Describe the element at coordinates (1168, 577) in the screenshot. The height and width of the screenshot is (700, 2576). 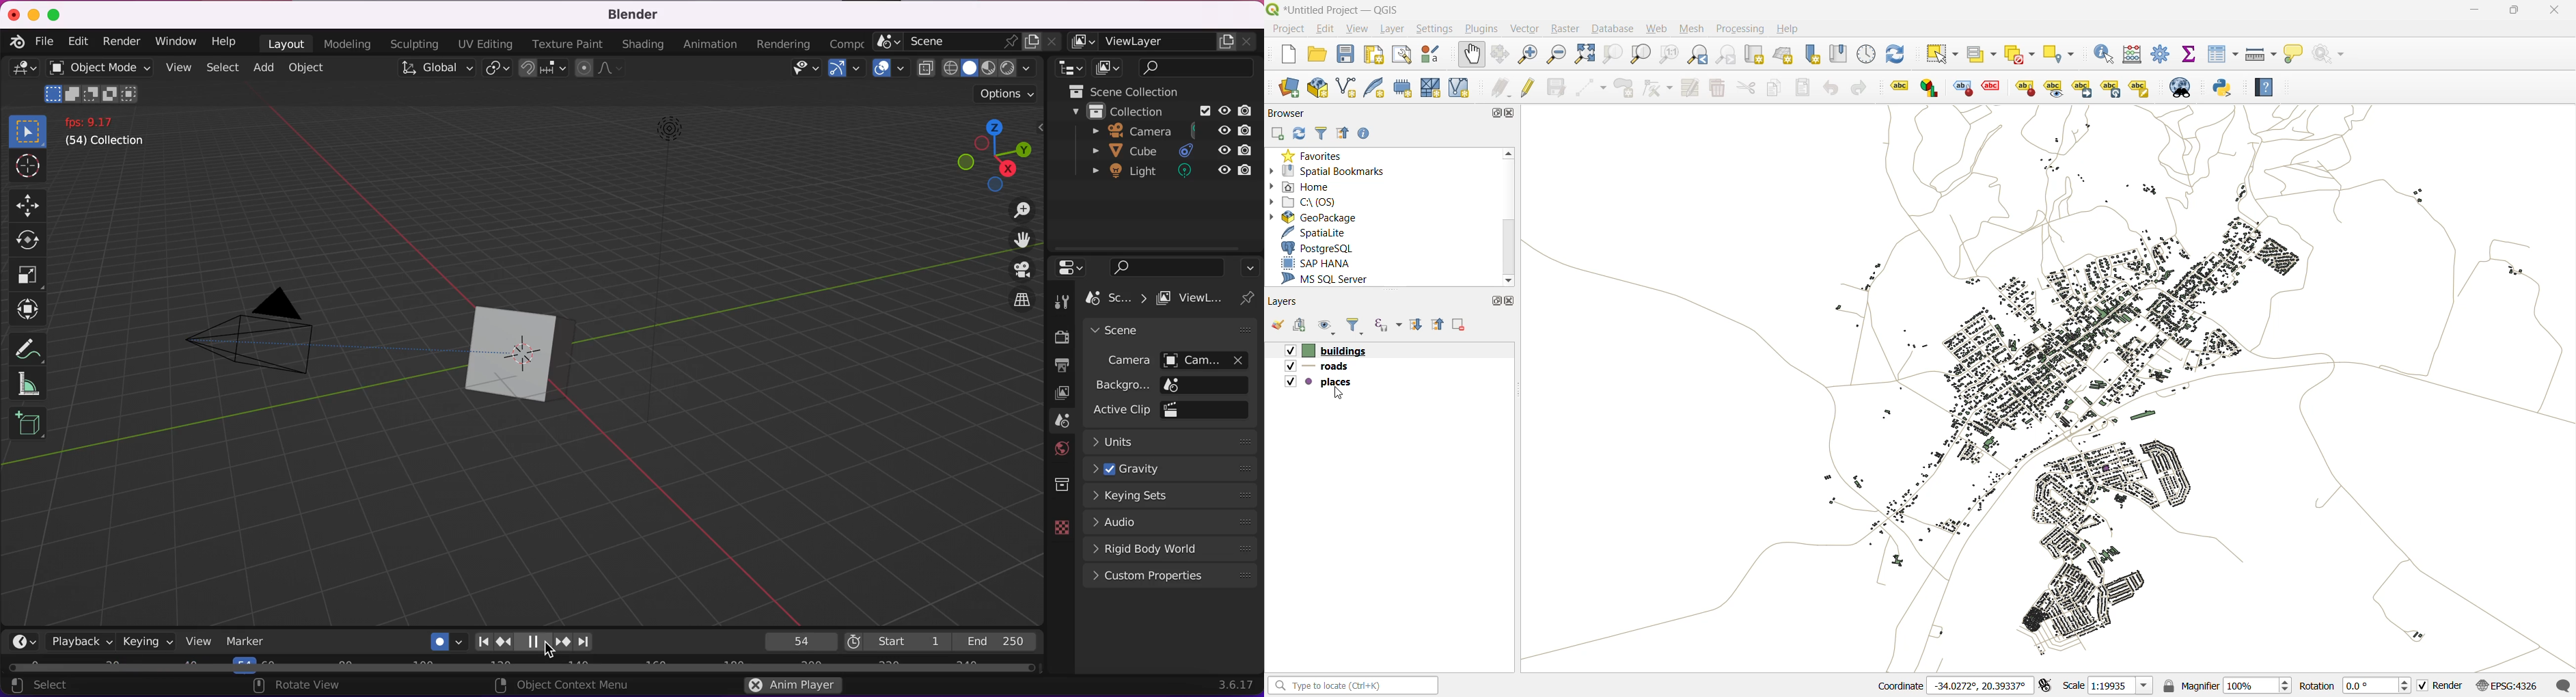
I see `custom properties` at that location.